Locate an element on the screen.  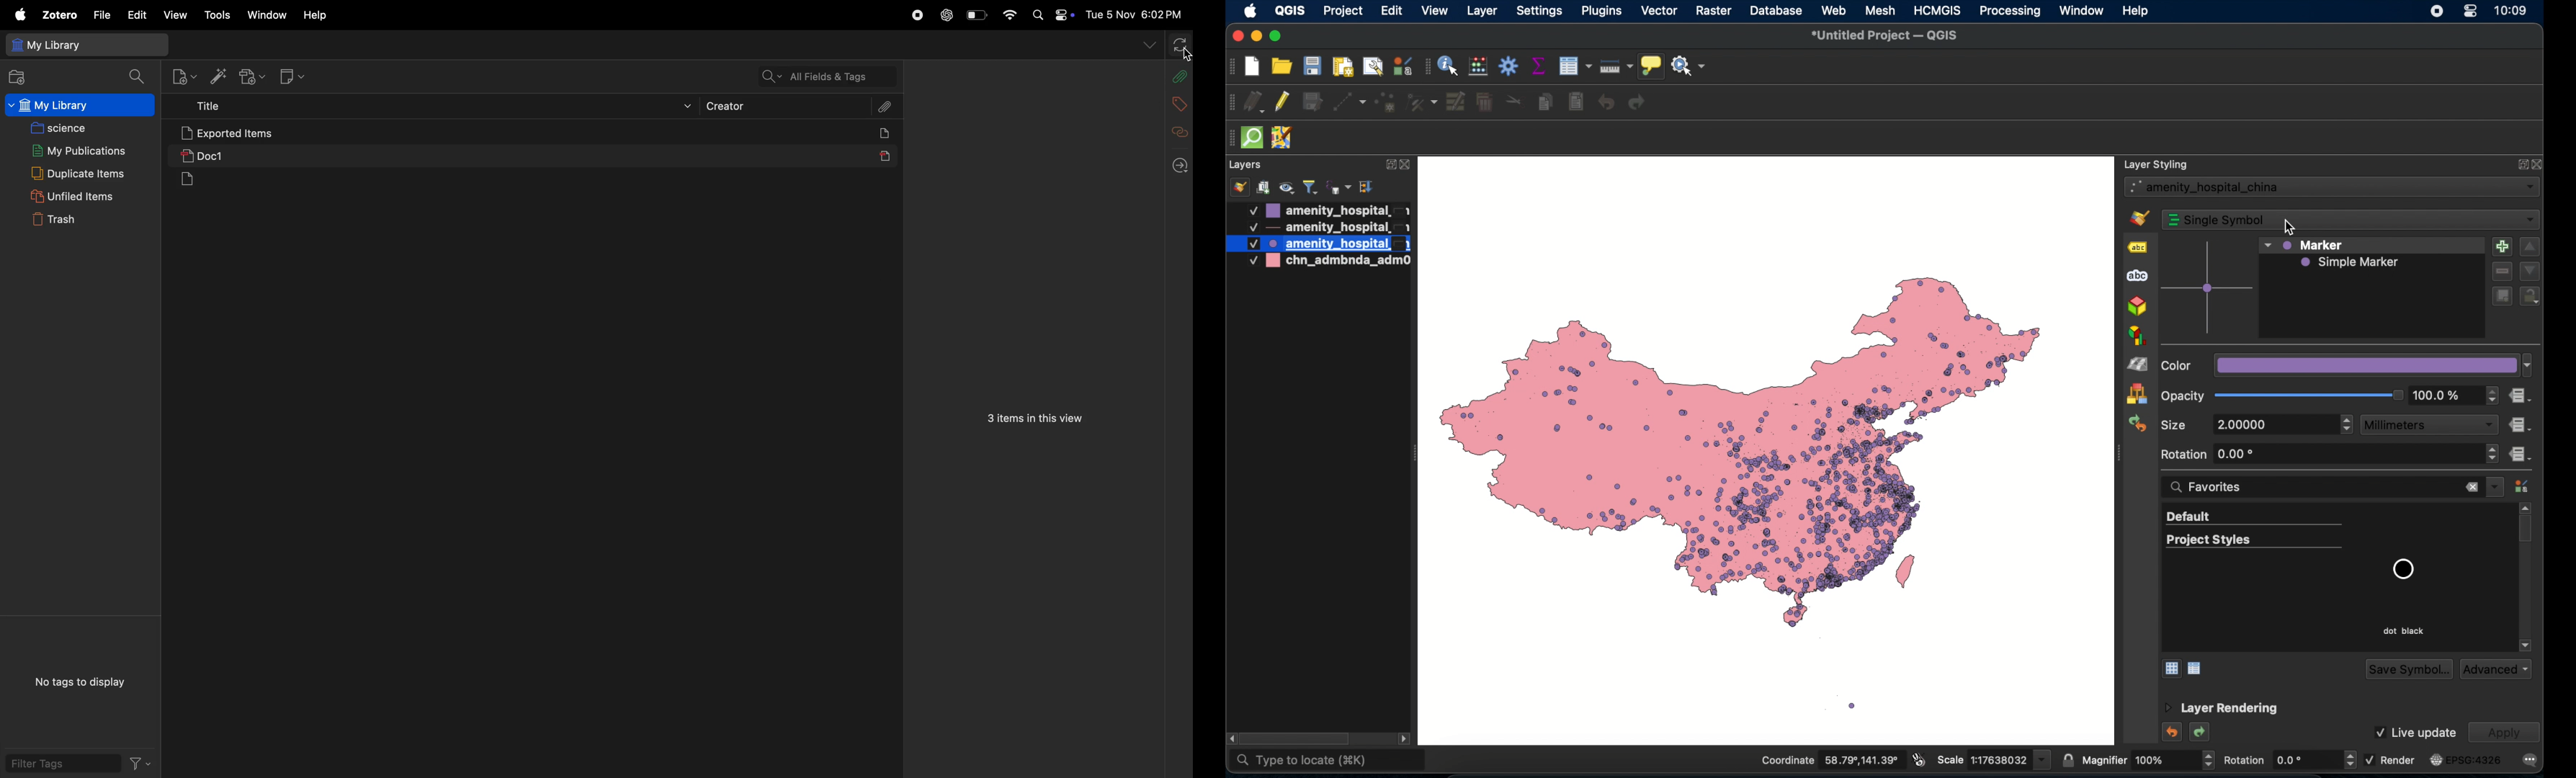
3 items in a view is located at coordinates (1037, 417).